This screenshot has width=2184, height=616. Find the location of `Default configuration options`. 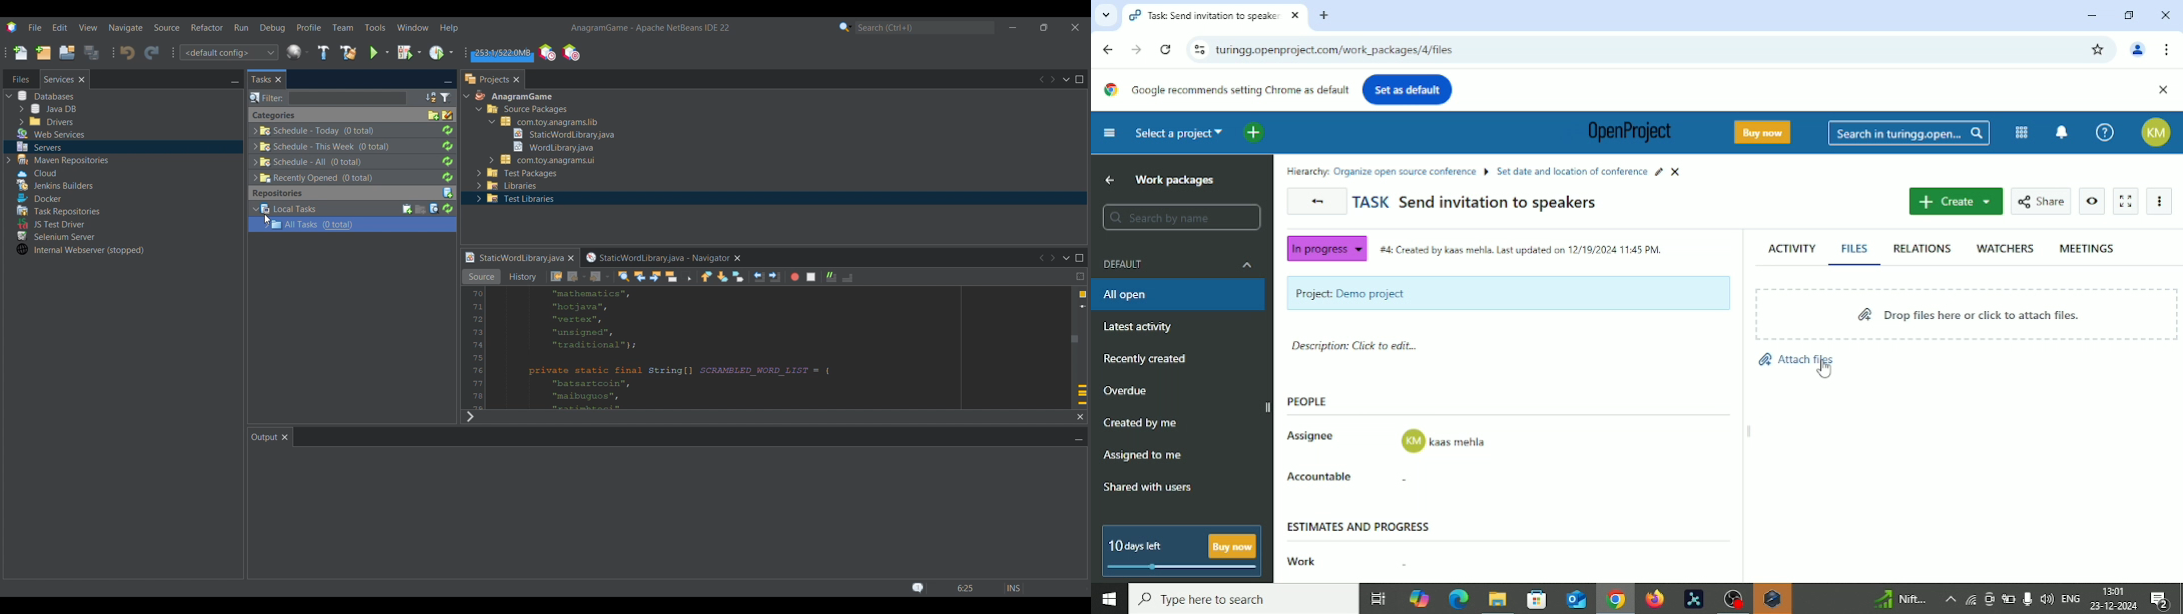

Default configuration options is located at coordinates (229, 52).